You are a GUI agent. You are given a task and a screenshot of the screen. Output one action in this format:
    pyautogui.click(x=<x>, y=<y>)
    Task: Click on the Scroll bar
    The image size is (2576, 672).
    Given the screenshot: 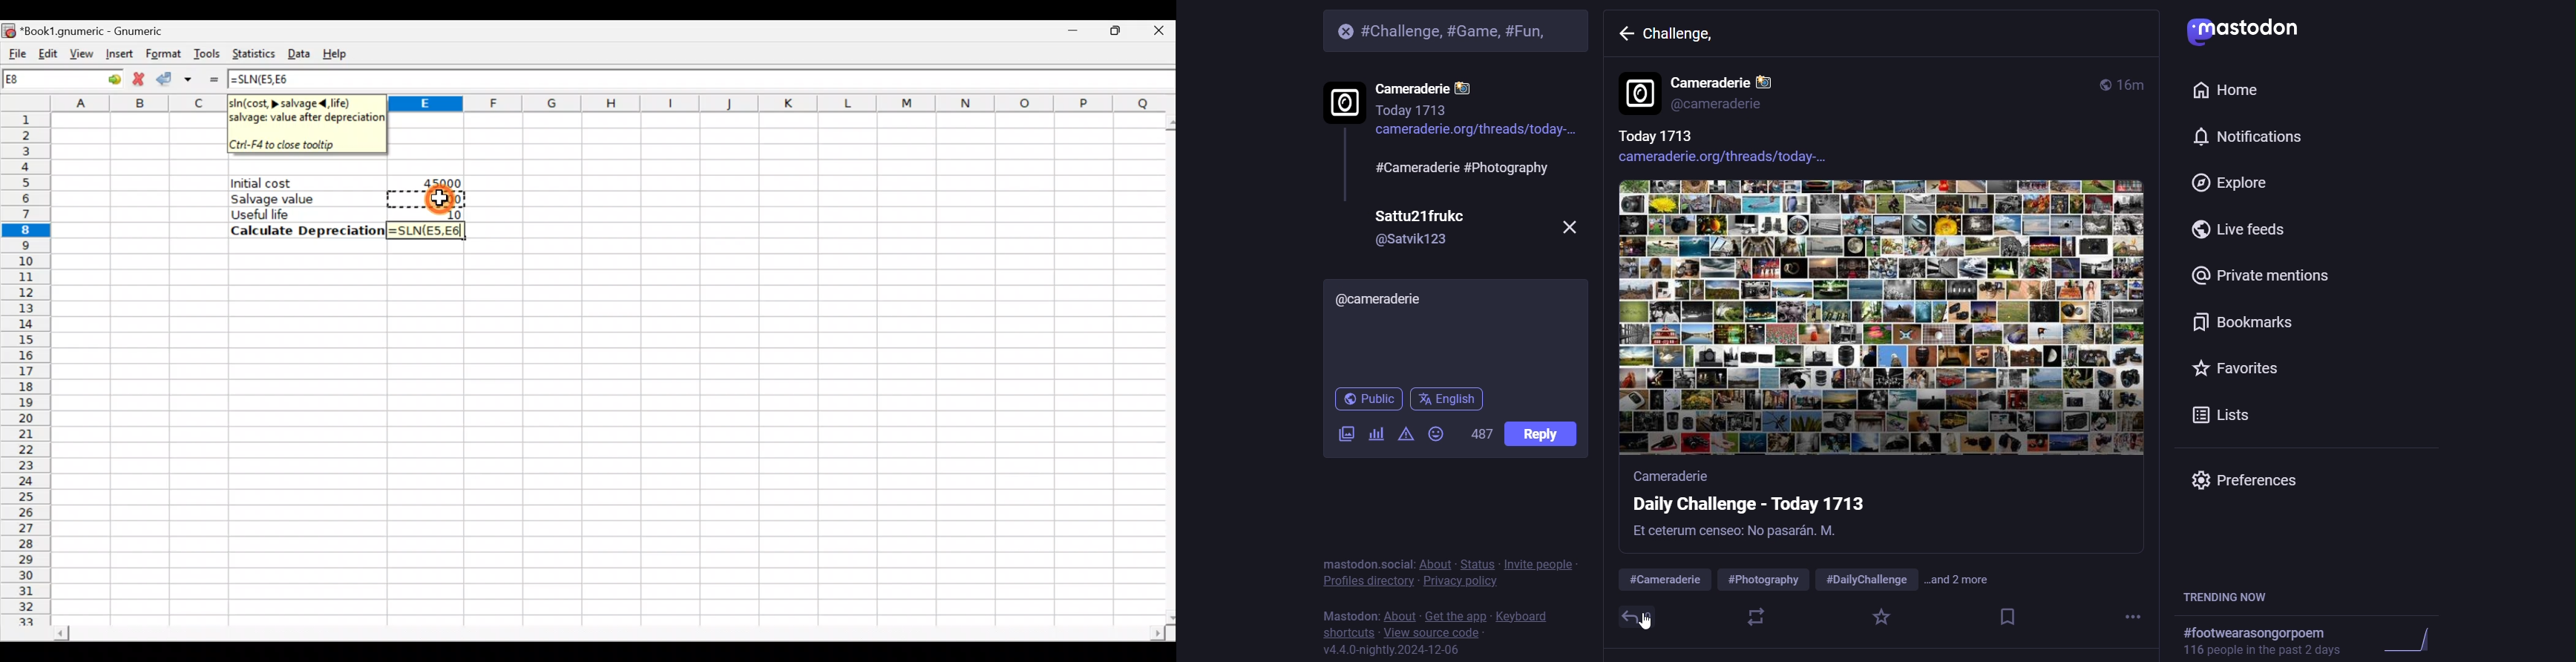 What is the action you would take?
    pyautogui.click(x=1165, y=365)
    